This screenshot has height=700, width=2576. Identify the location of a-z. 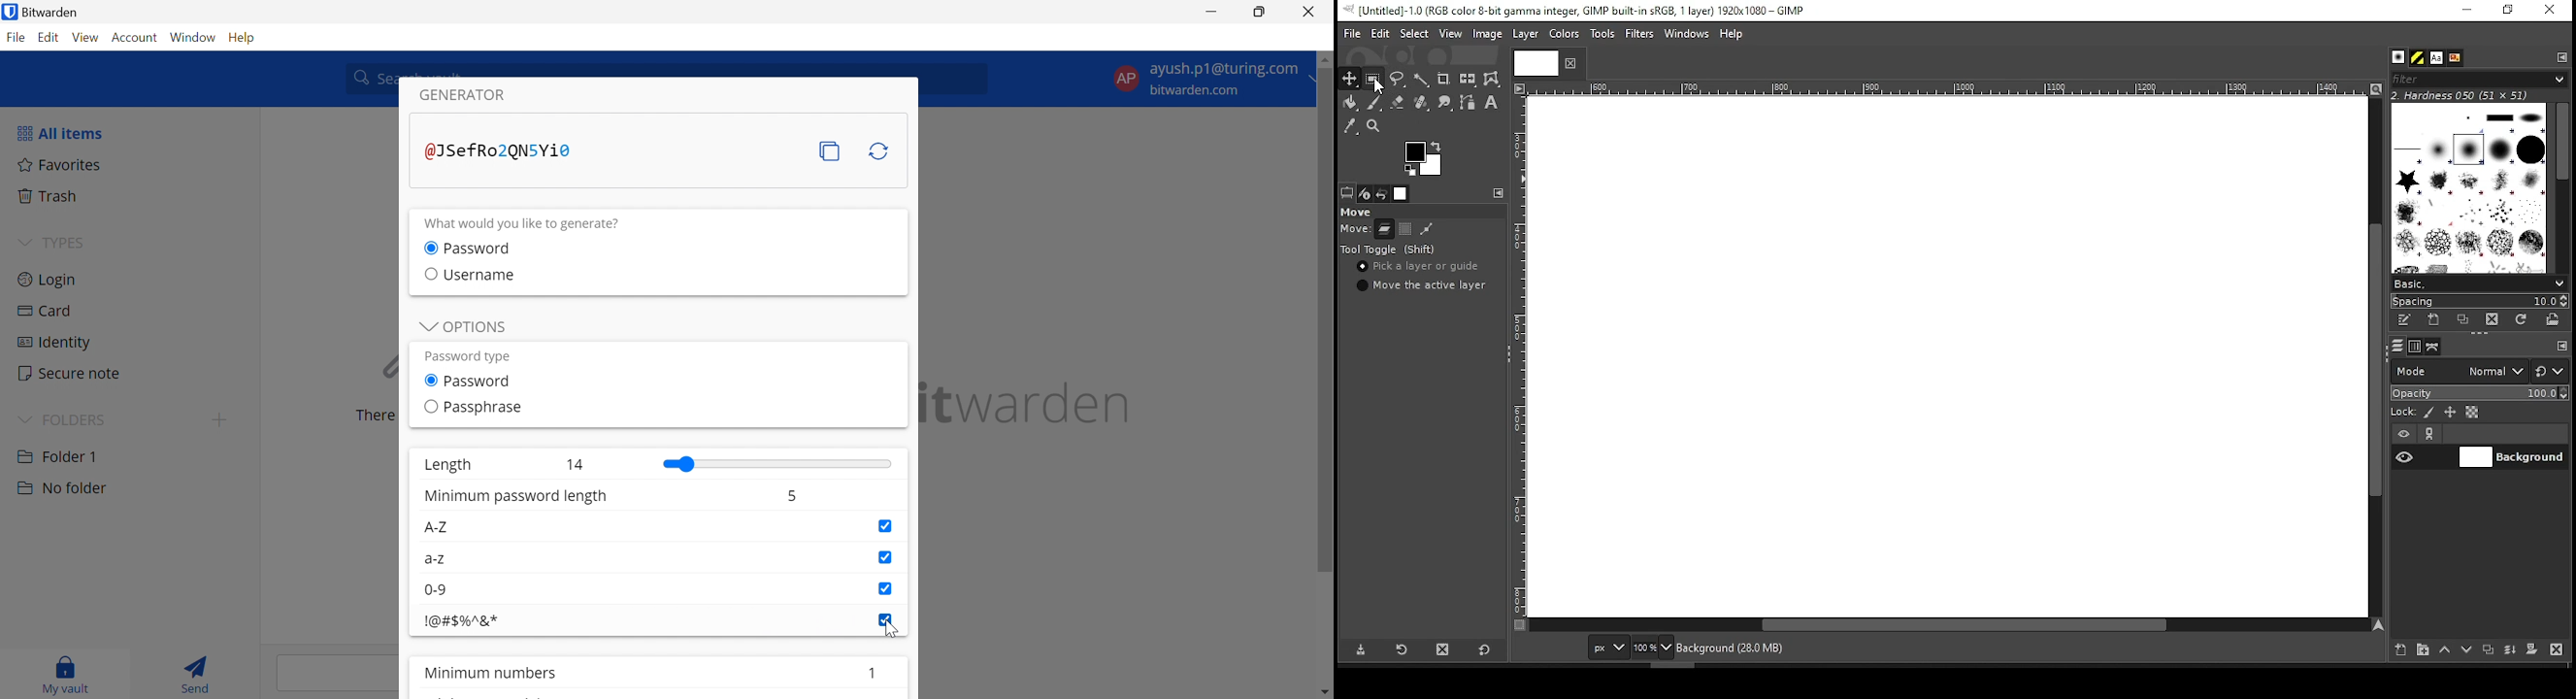
(437, 561).